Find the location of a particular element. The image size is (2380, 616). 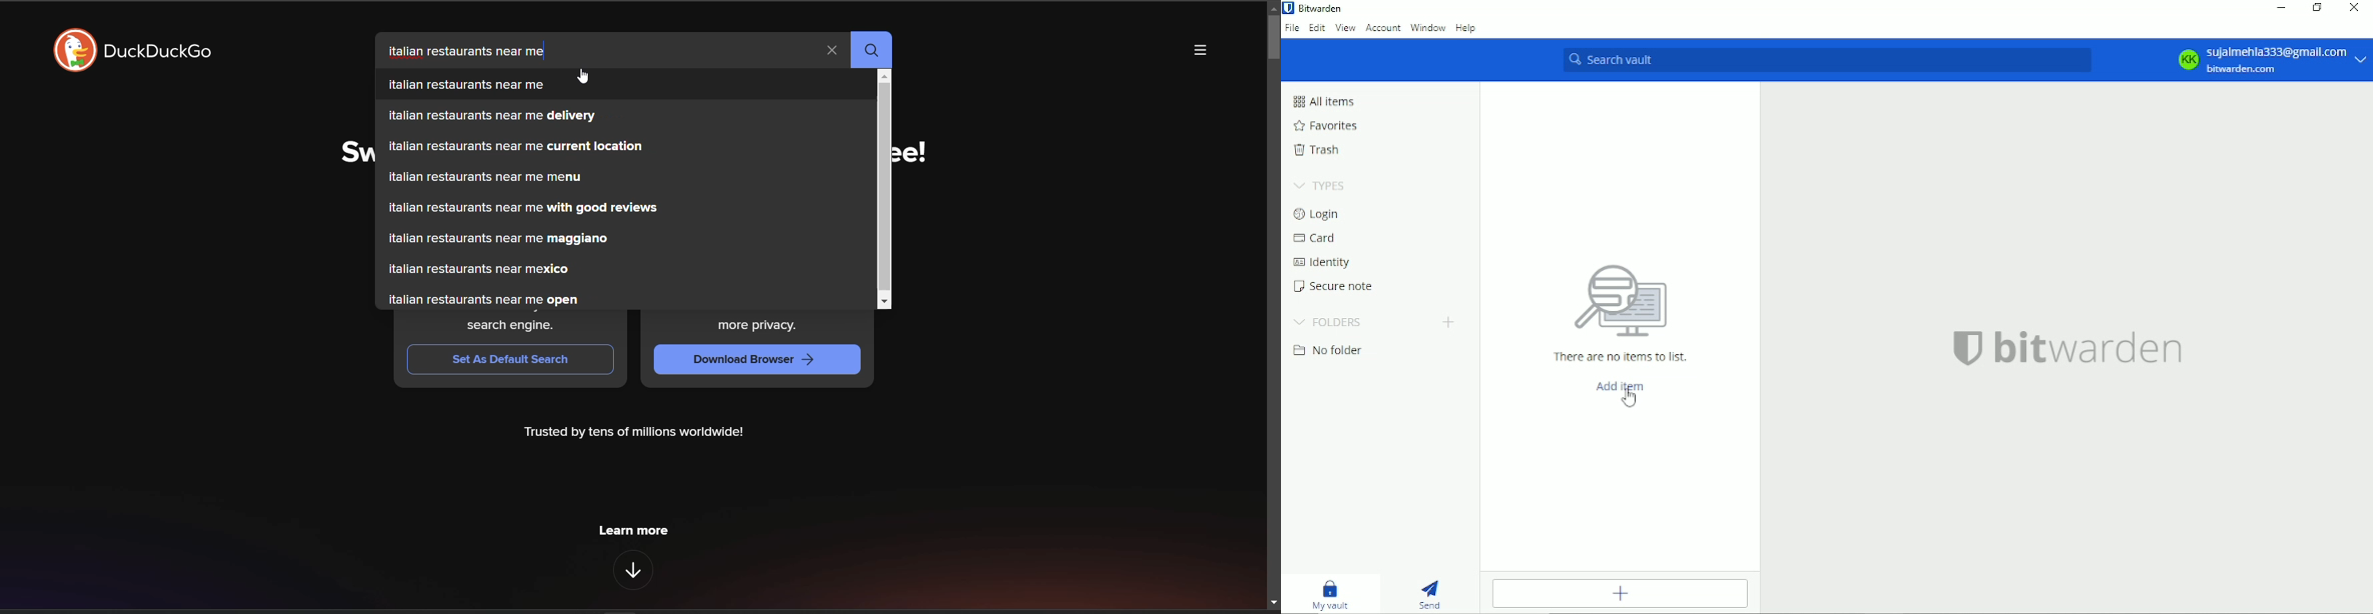

learn more is located at coordinates (633, 531).